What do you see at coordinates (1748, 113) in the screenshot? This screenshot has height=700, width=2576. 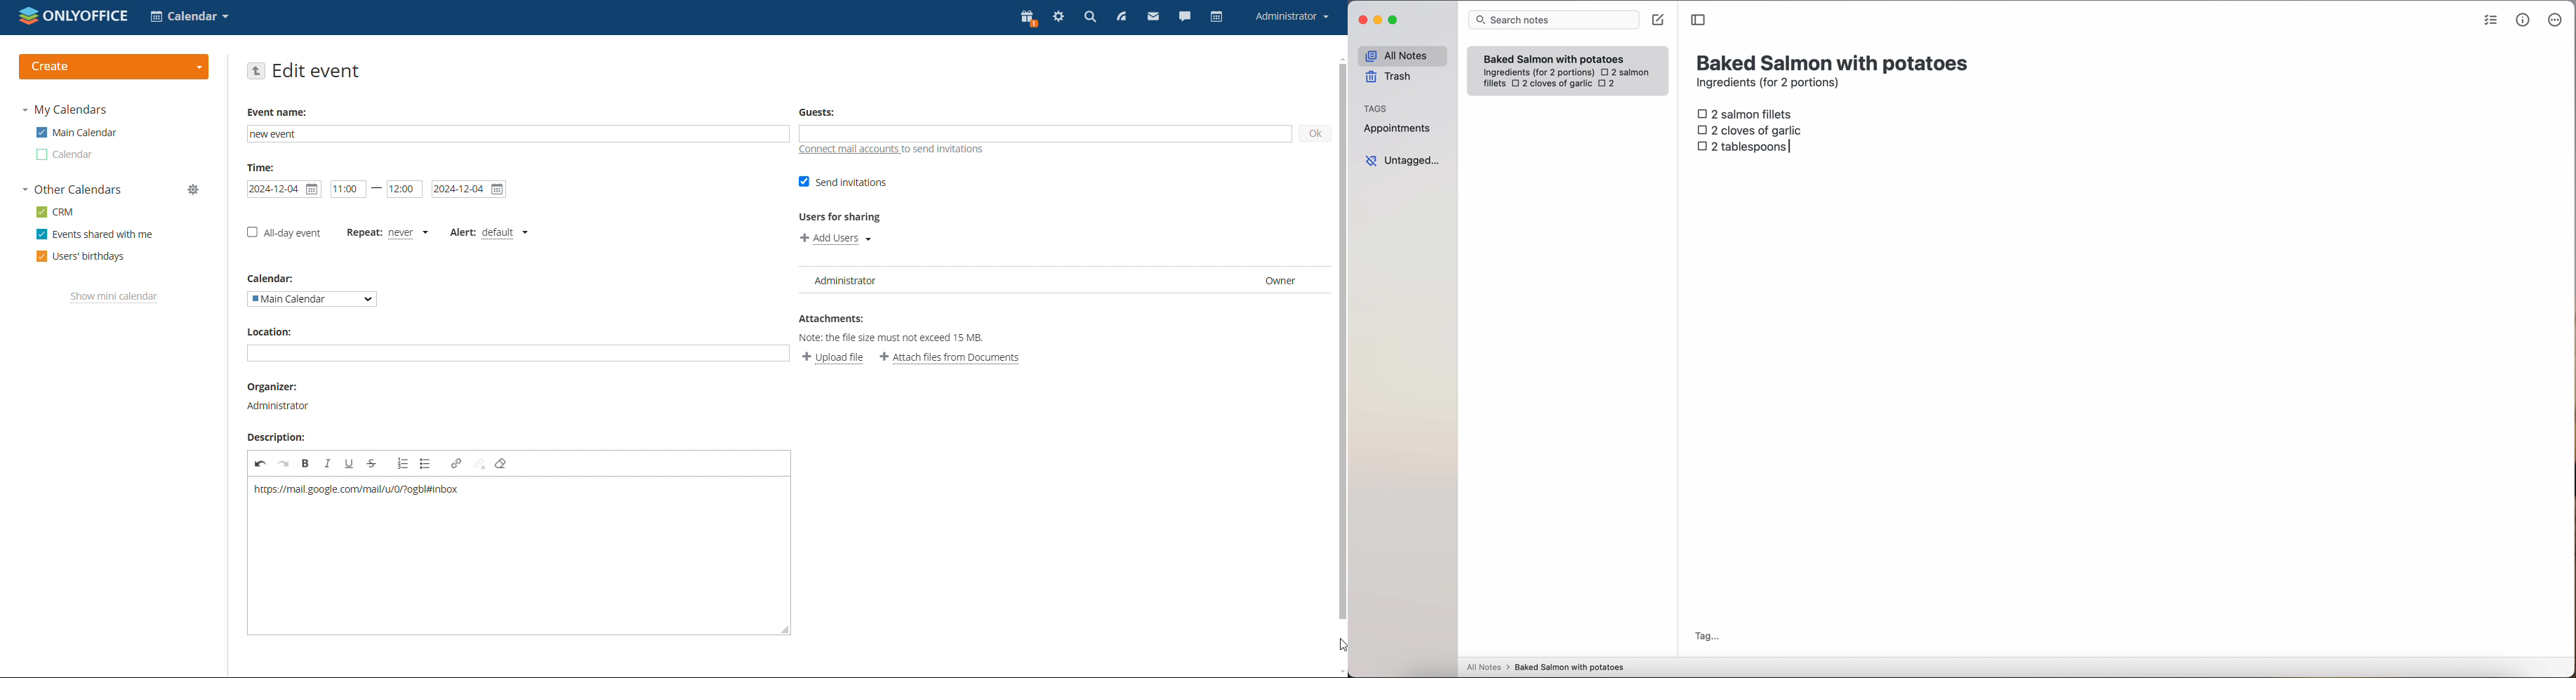 I see `2 salmon fillets` at bounding box center [1748, 113].